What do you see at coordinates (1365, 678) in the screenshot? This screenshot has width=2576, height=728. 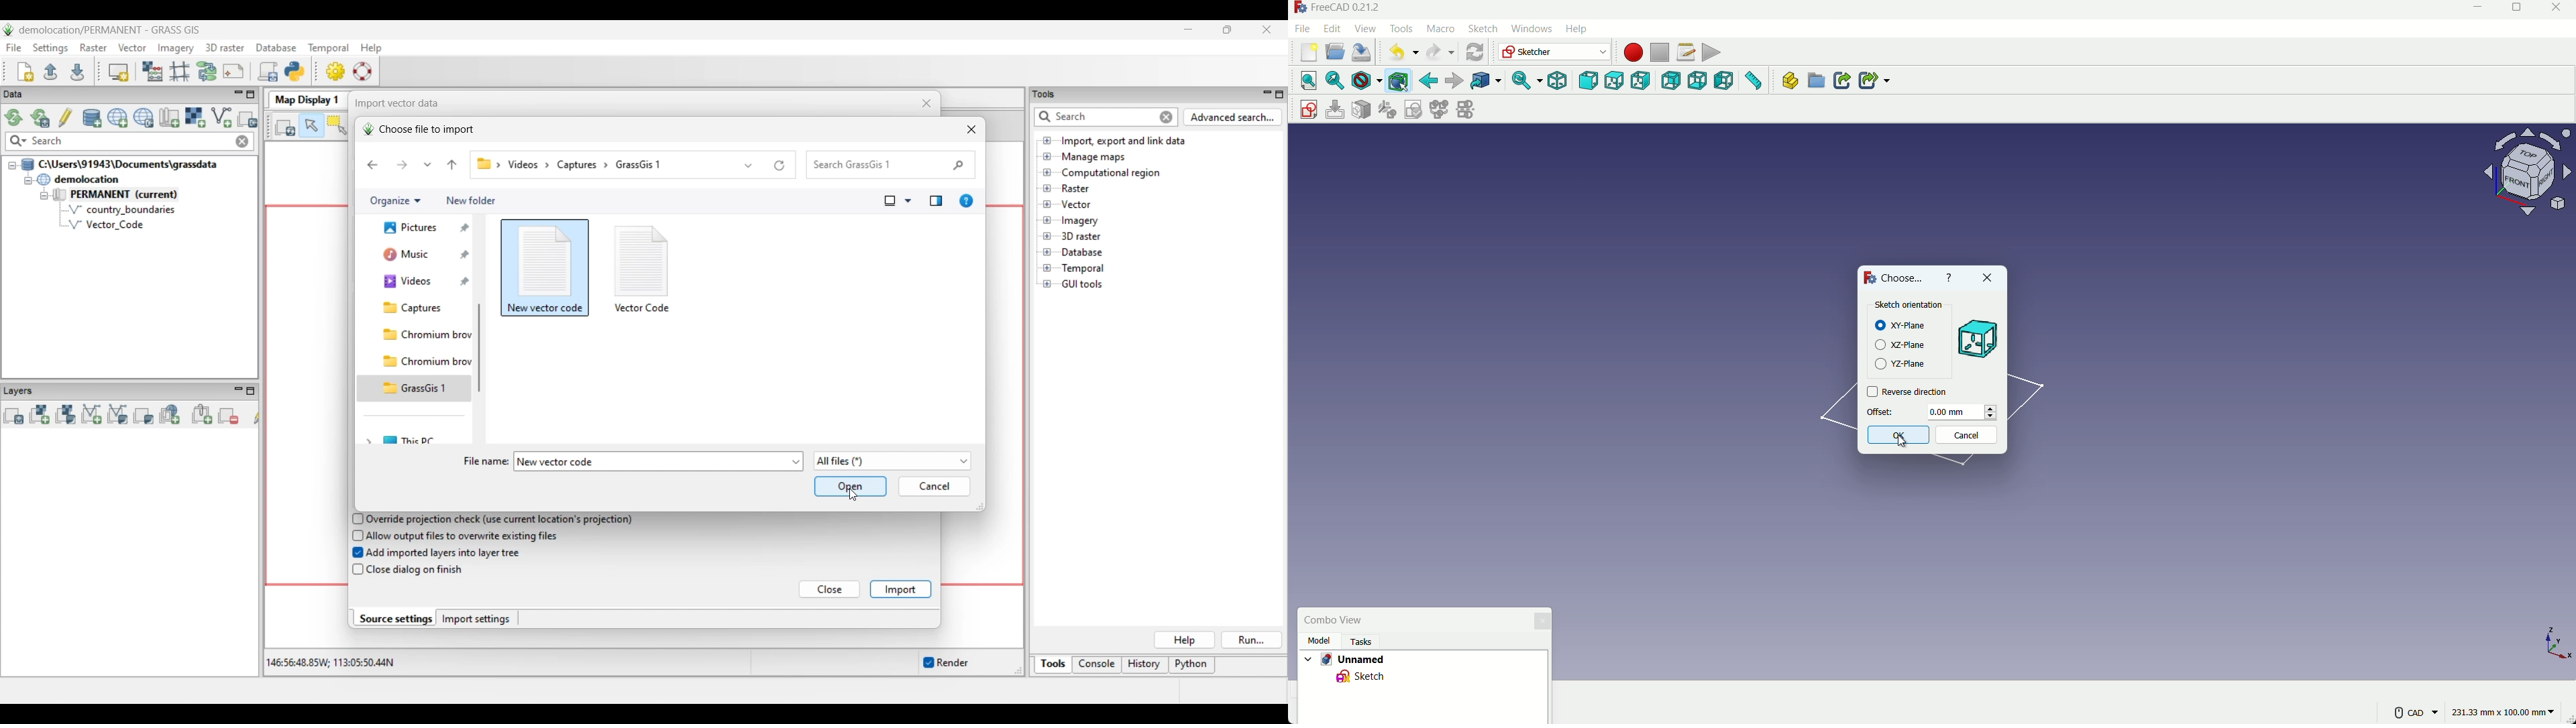 I see `sketch` at bounding box center [1365, 678].